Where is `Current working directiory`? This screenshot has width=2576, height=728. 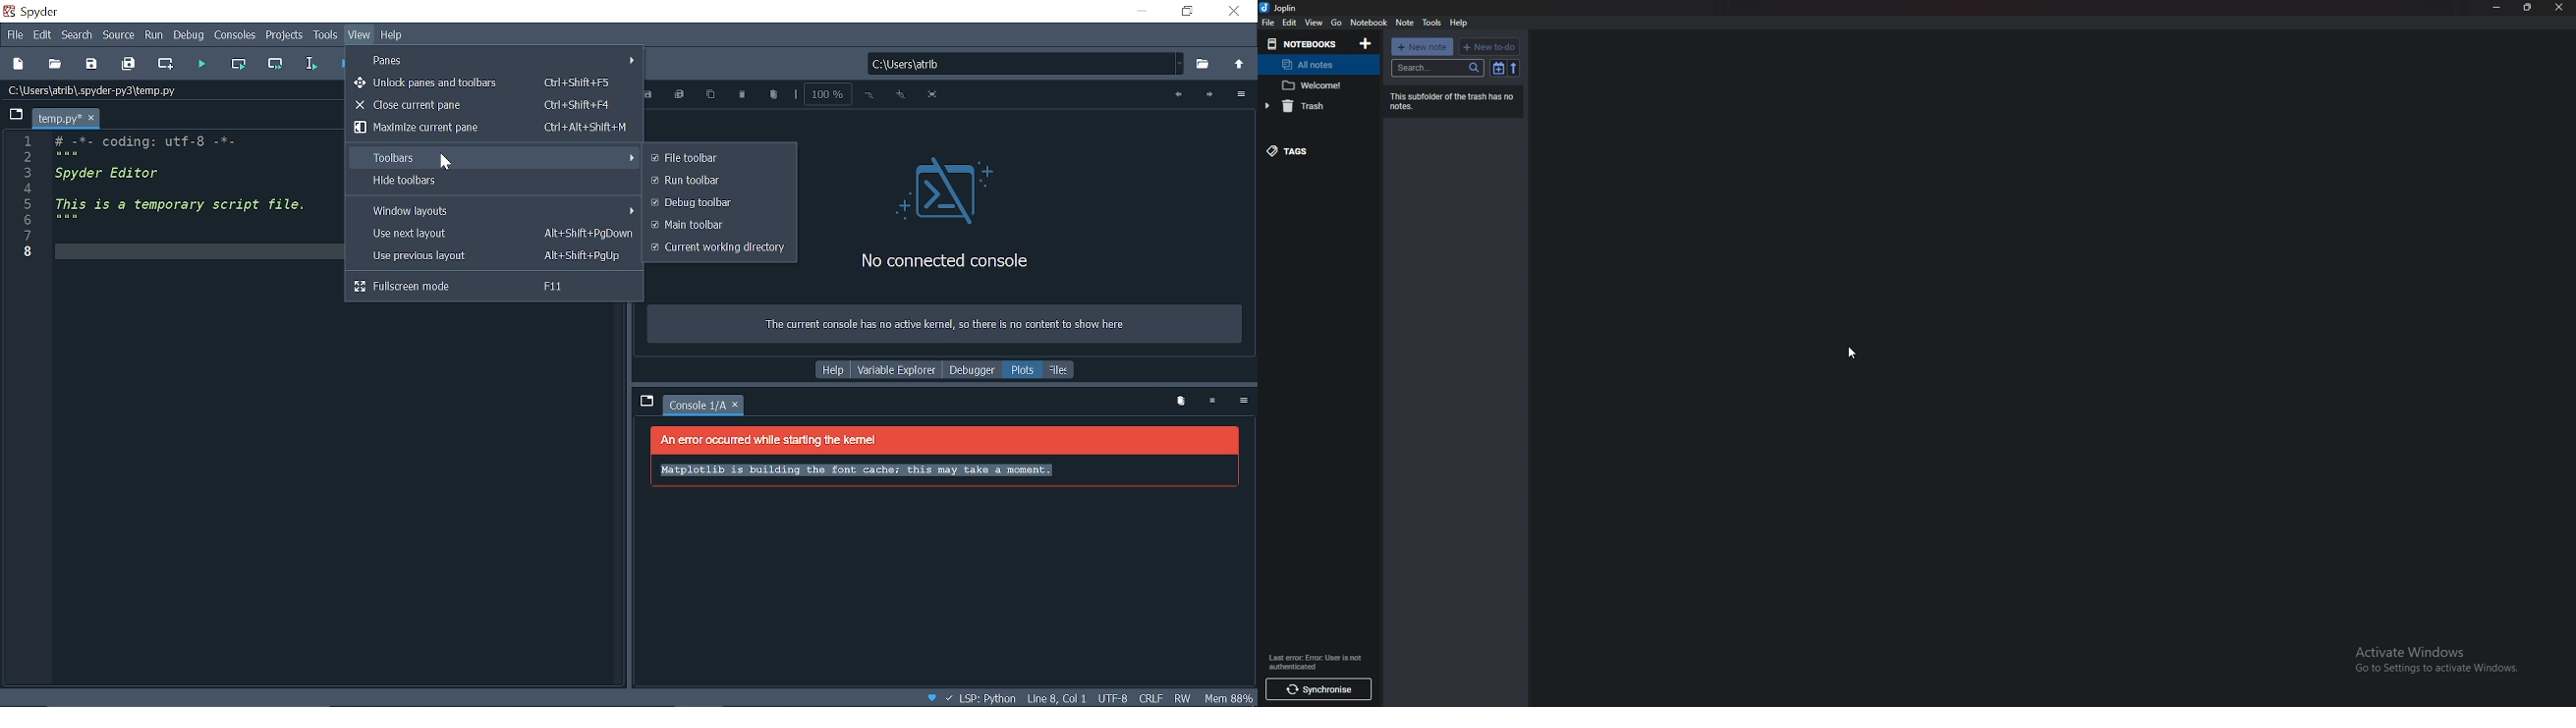
Current working directiory is located at coordinates (717, 248).